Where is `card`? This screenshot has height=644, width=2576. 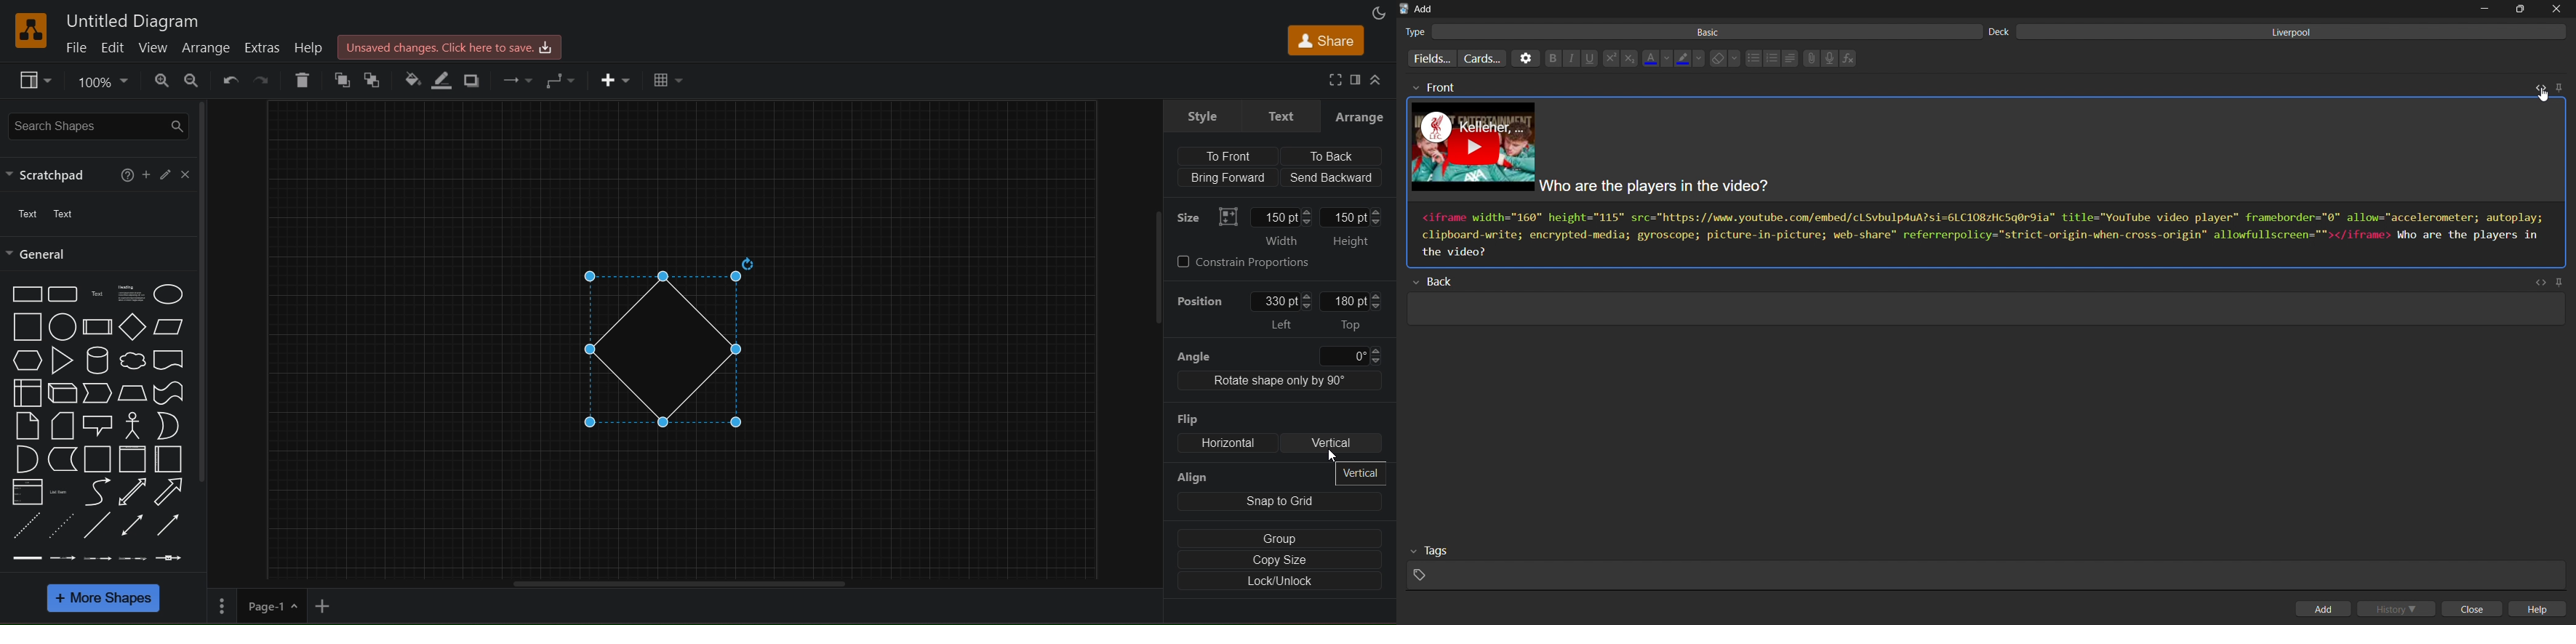
card is located at coordinates (60, 424).